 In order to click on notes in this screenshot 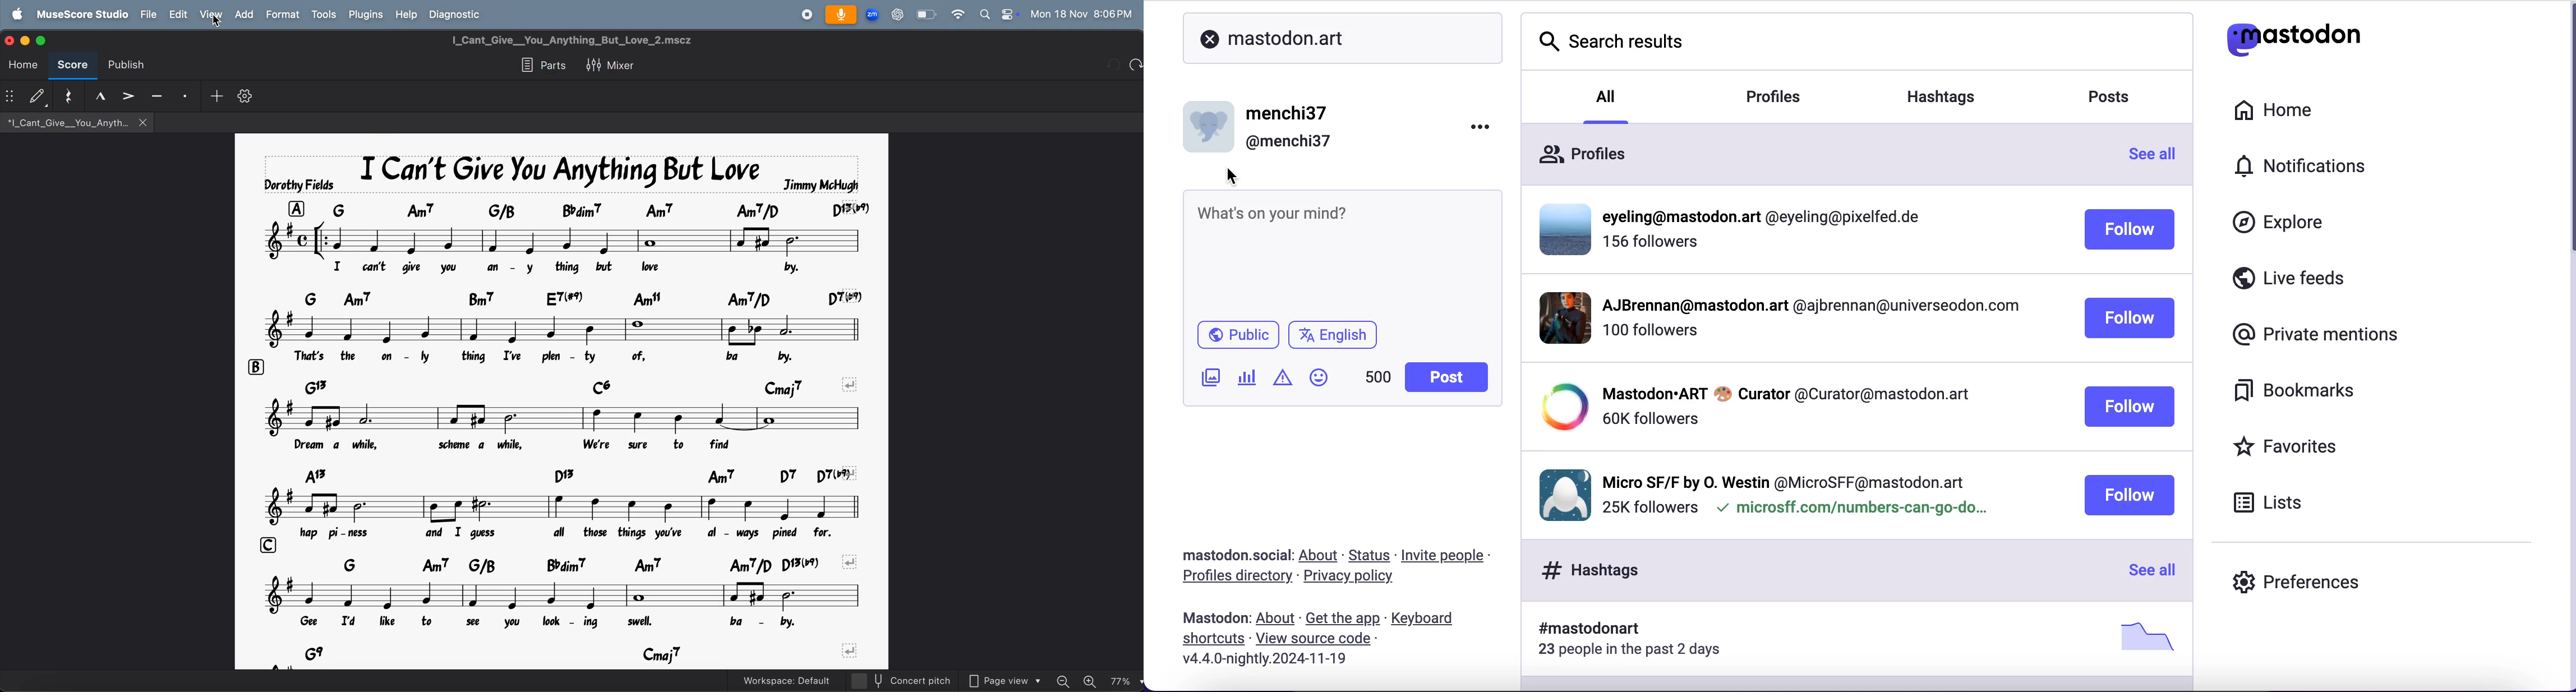, I will do `click(560, 240)`.